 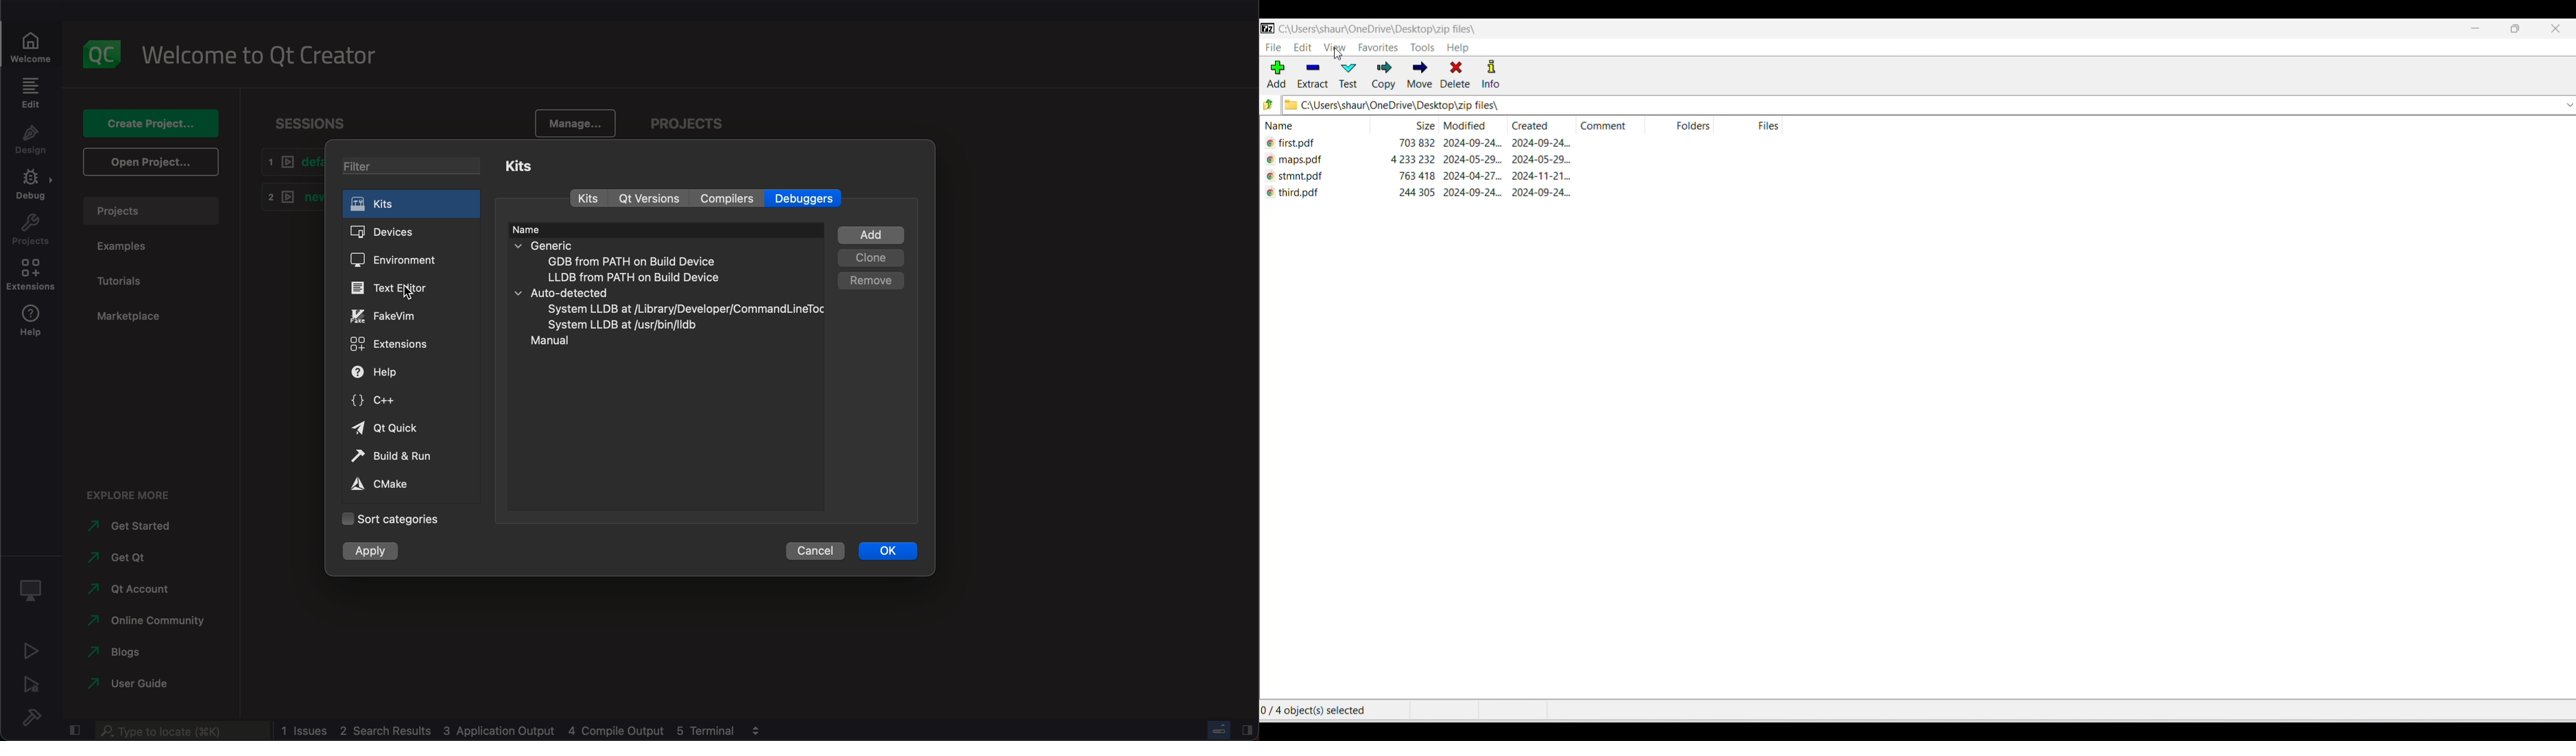 I want to click on examples, so click(x=128, y=249).